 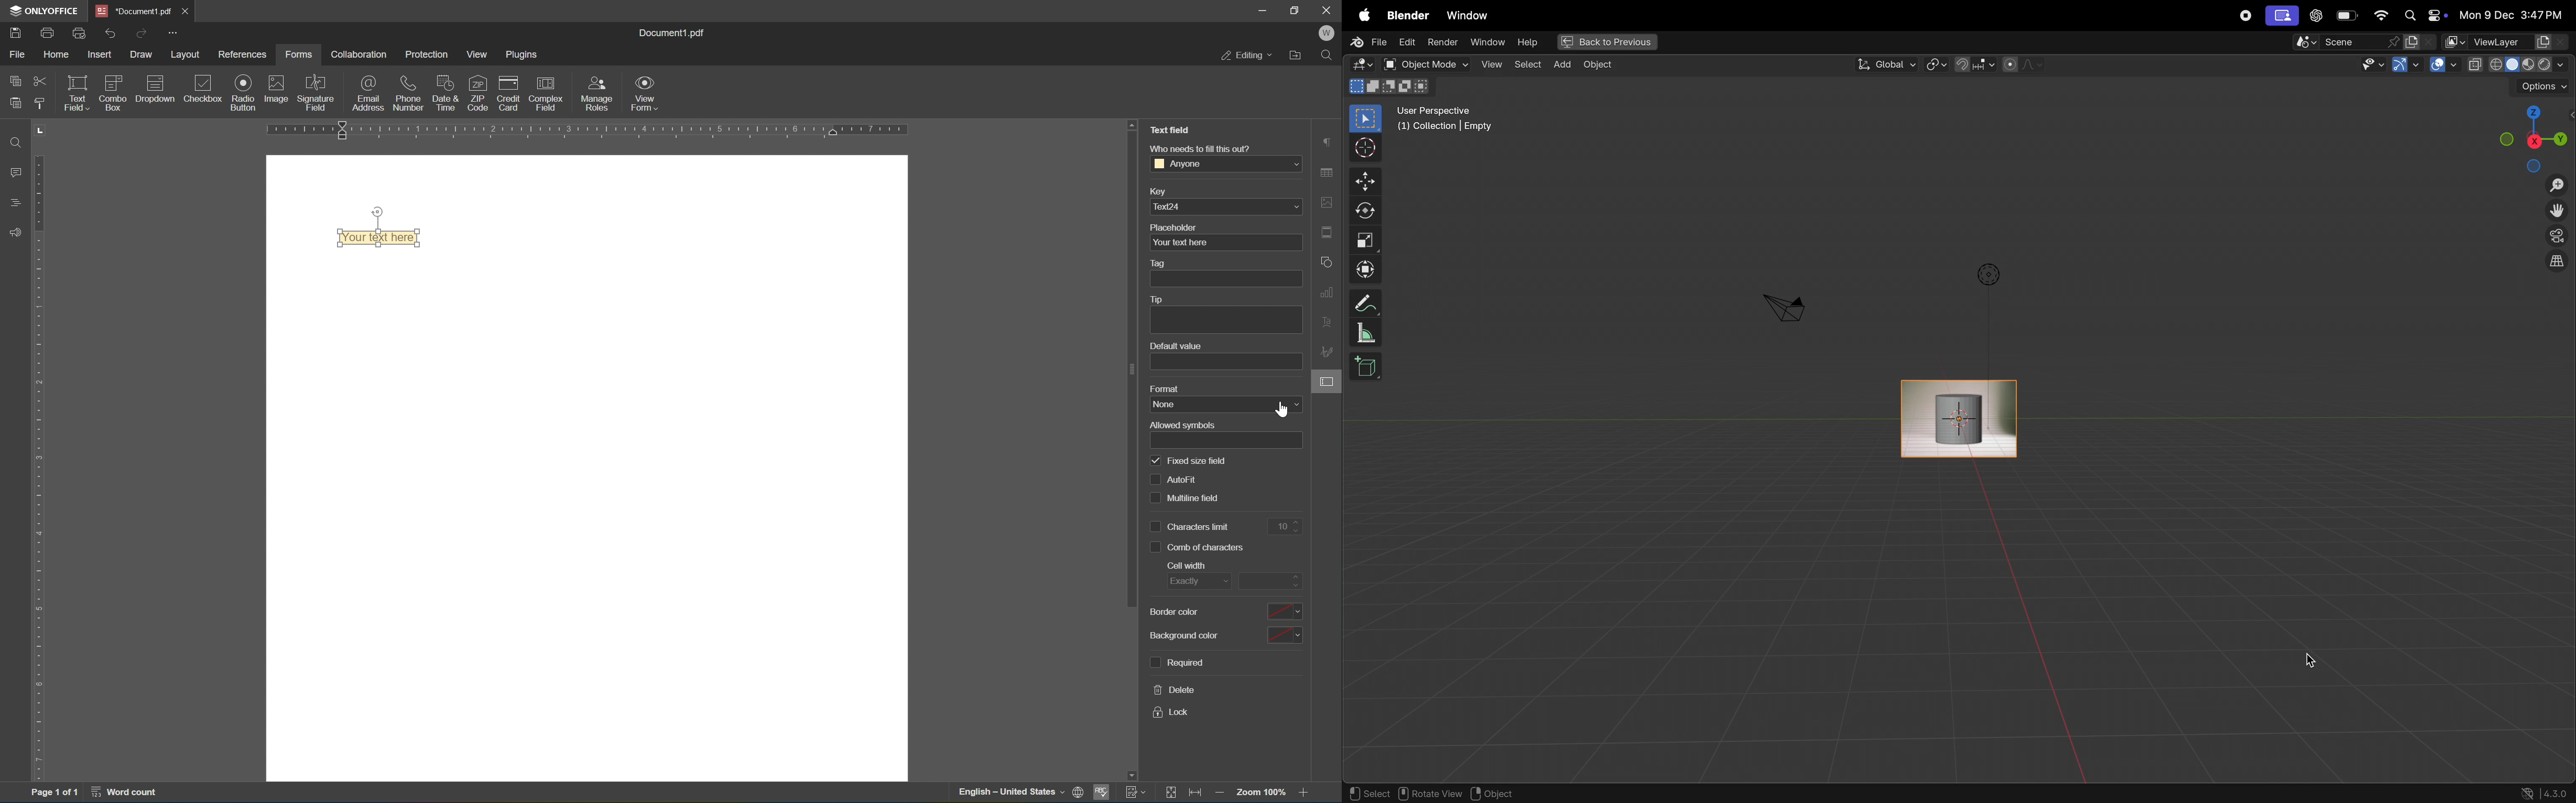 What do you see at coordinates (1226, 162) in the screenshot?
I see `anyone` at bounding box center [1226, 162].